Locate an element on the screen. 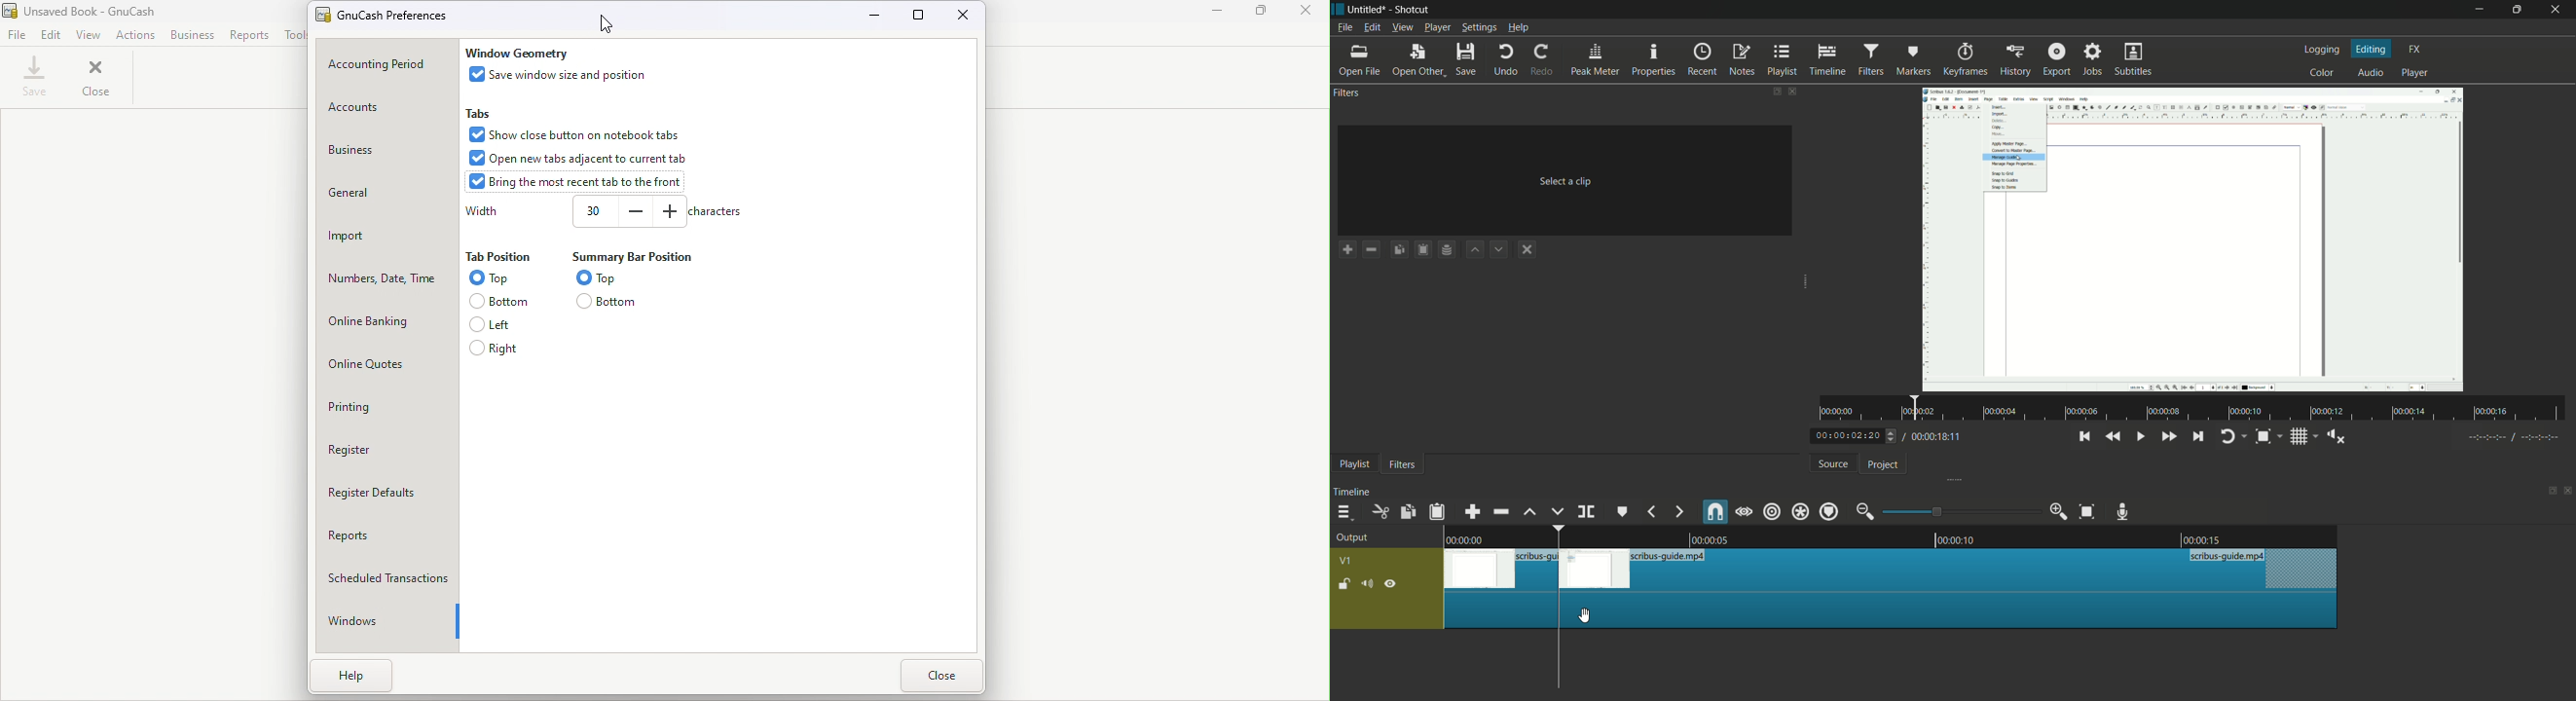  copy filters is located at coordinates (1399, 250).